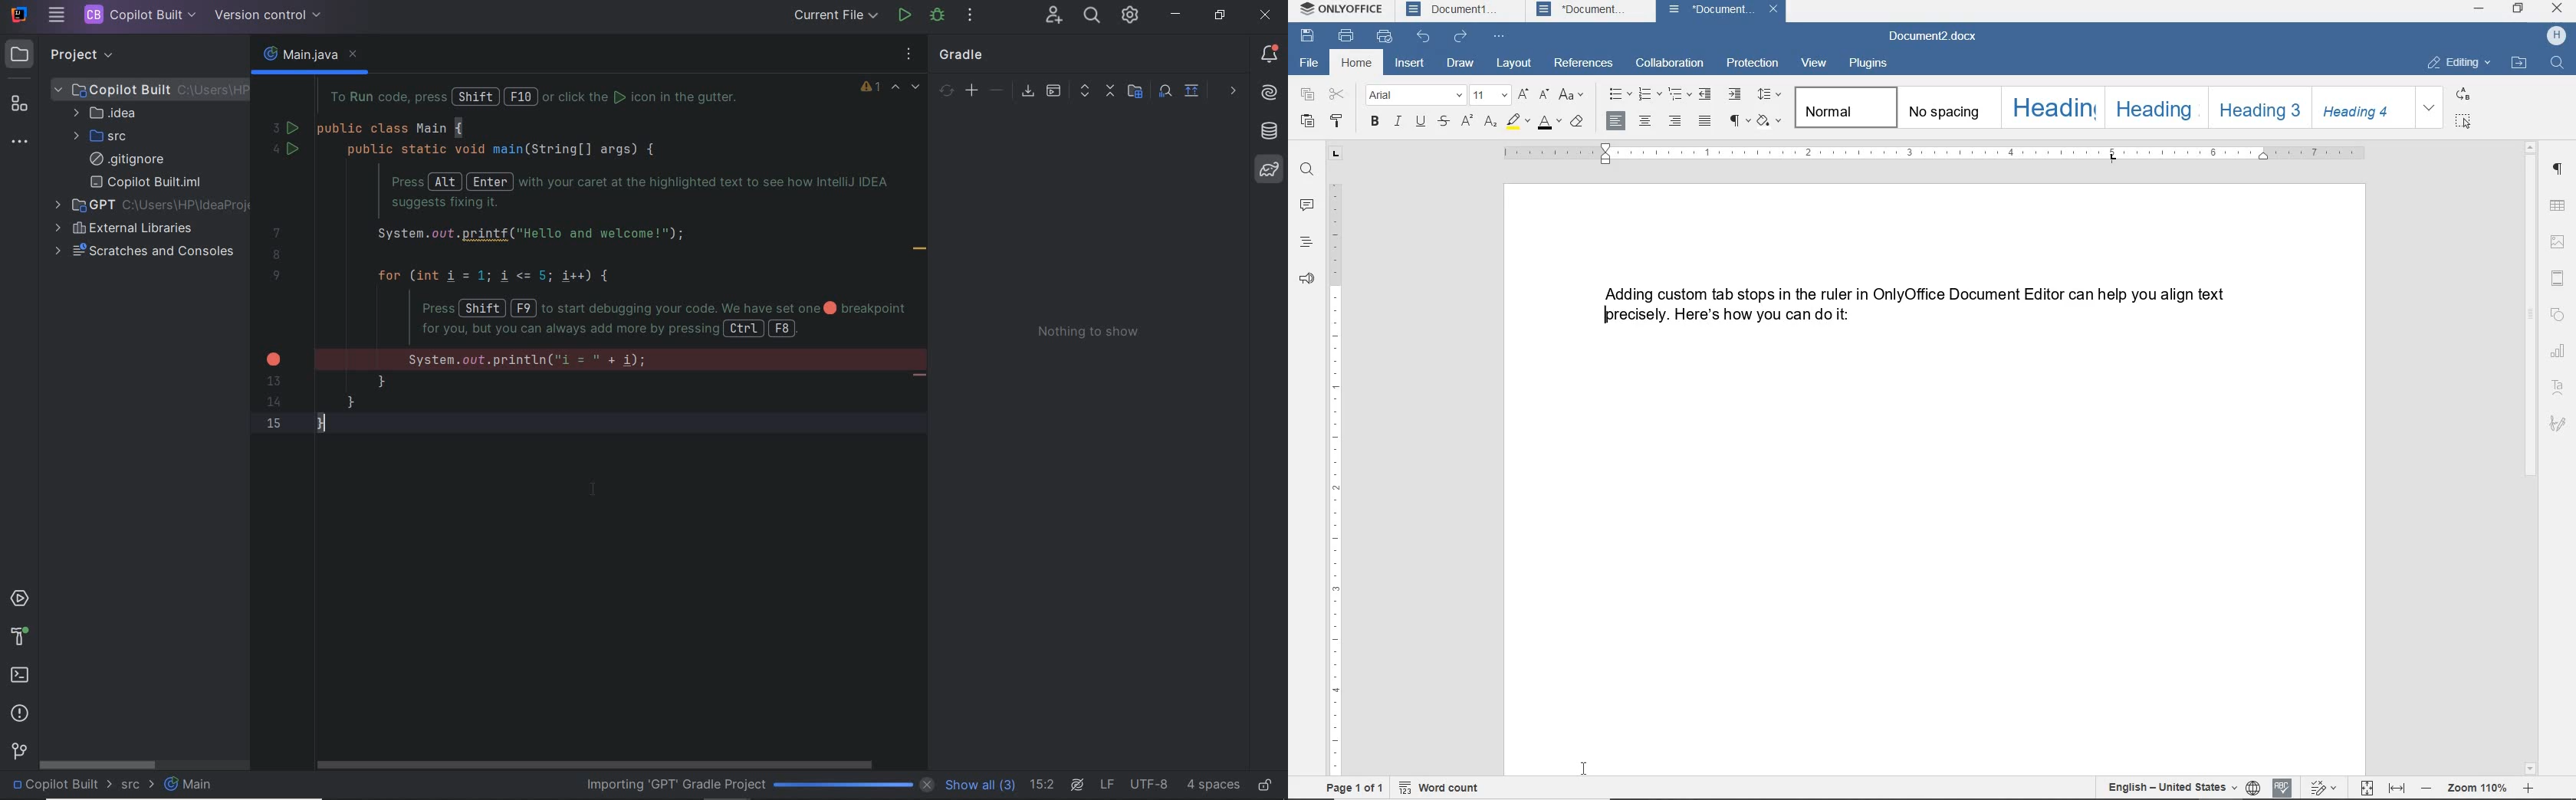 The height and width of the screenshot is (812, 2576). I want to click on view, so click(1812, 63).